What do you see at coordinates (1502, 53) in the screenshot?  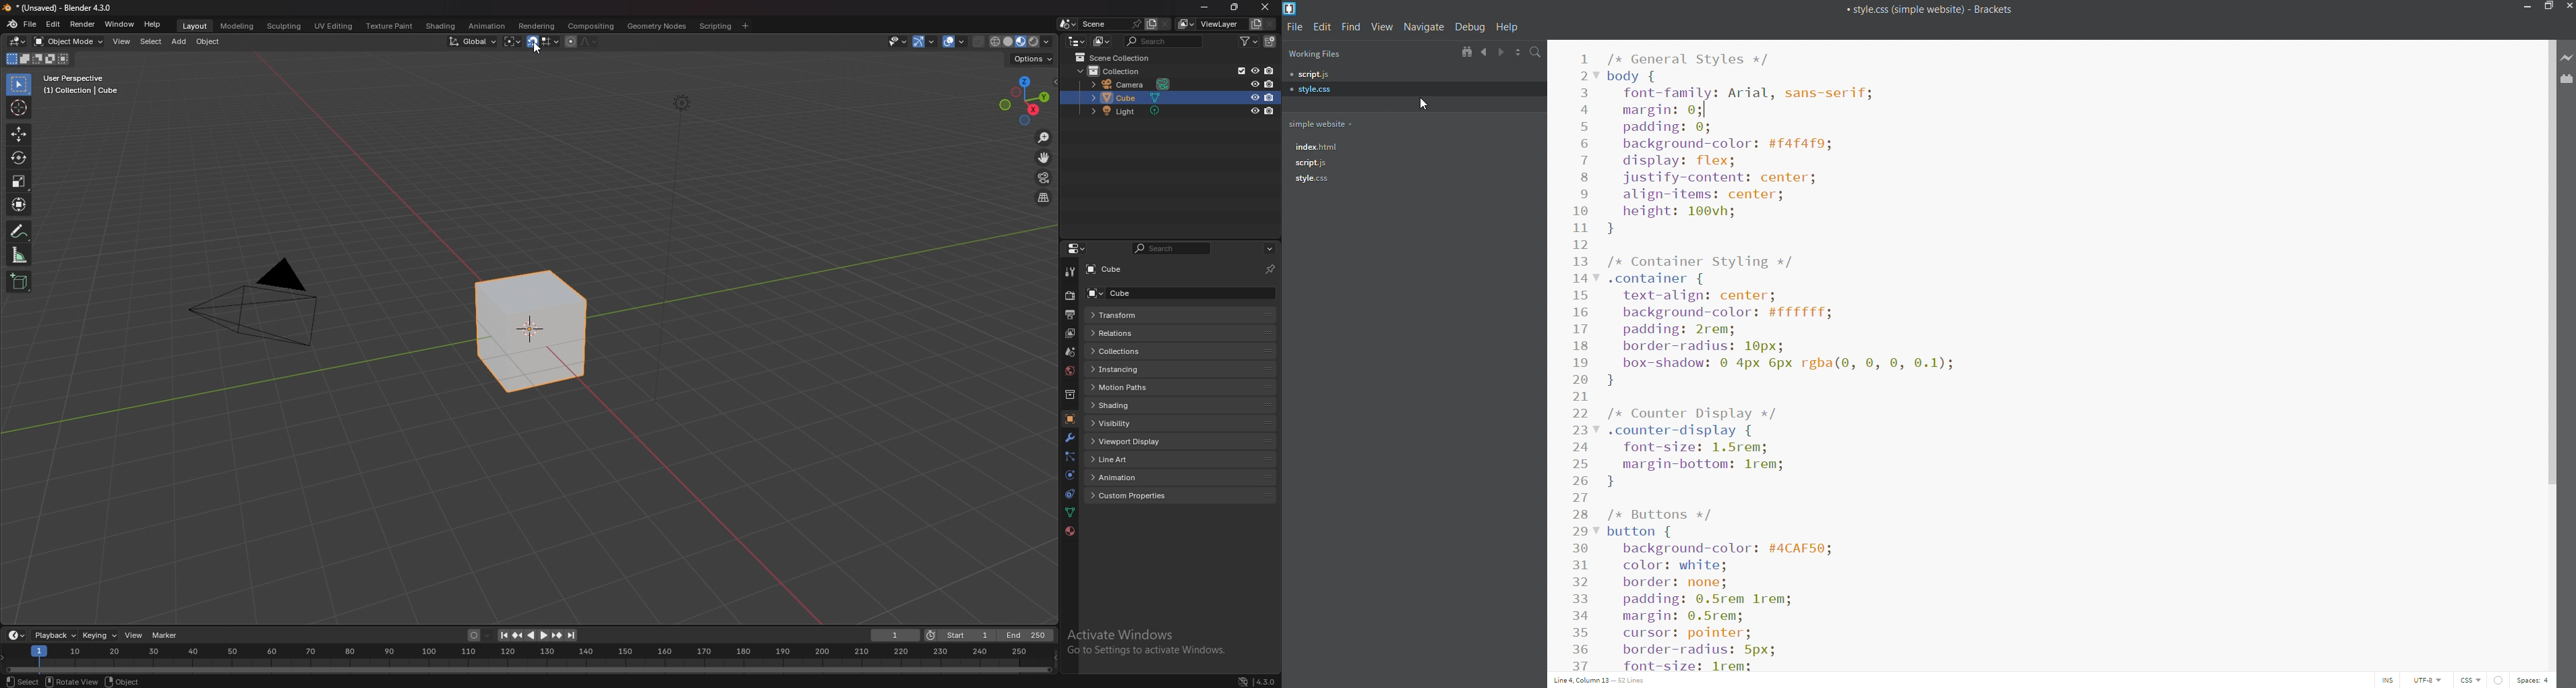 I see `navigate forward` at bounding box center [1502, 53].